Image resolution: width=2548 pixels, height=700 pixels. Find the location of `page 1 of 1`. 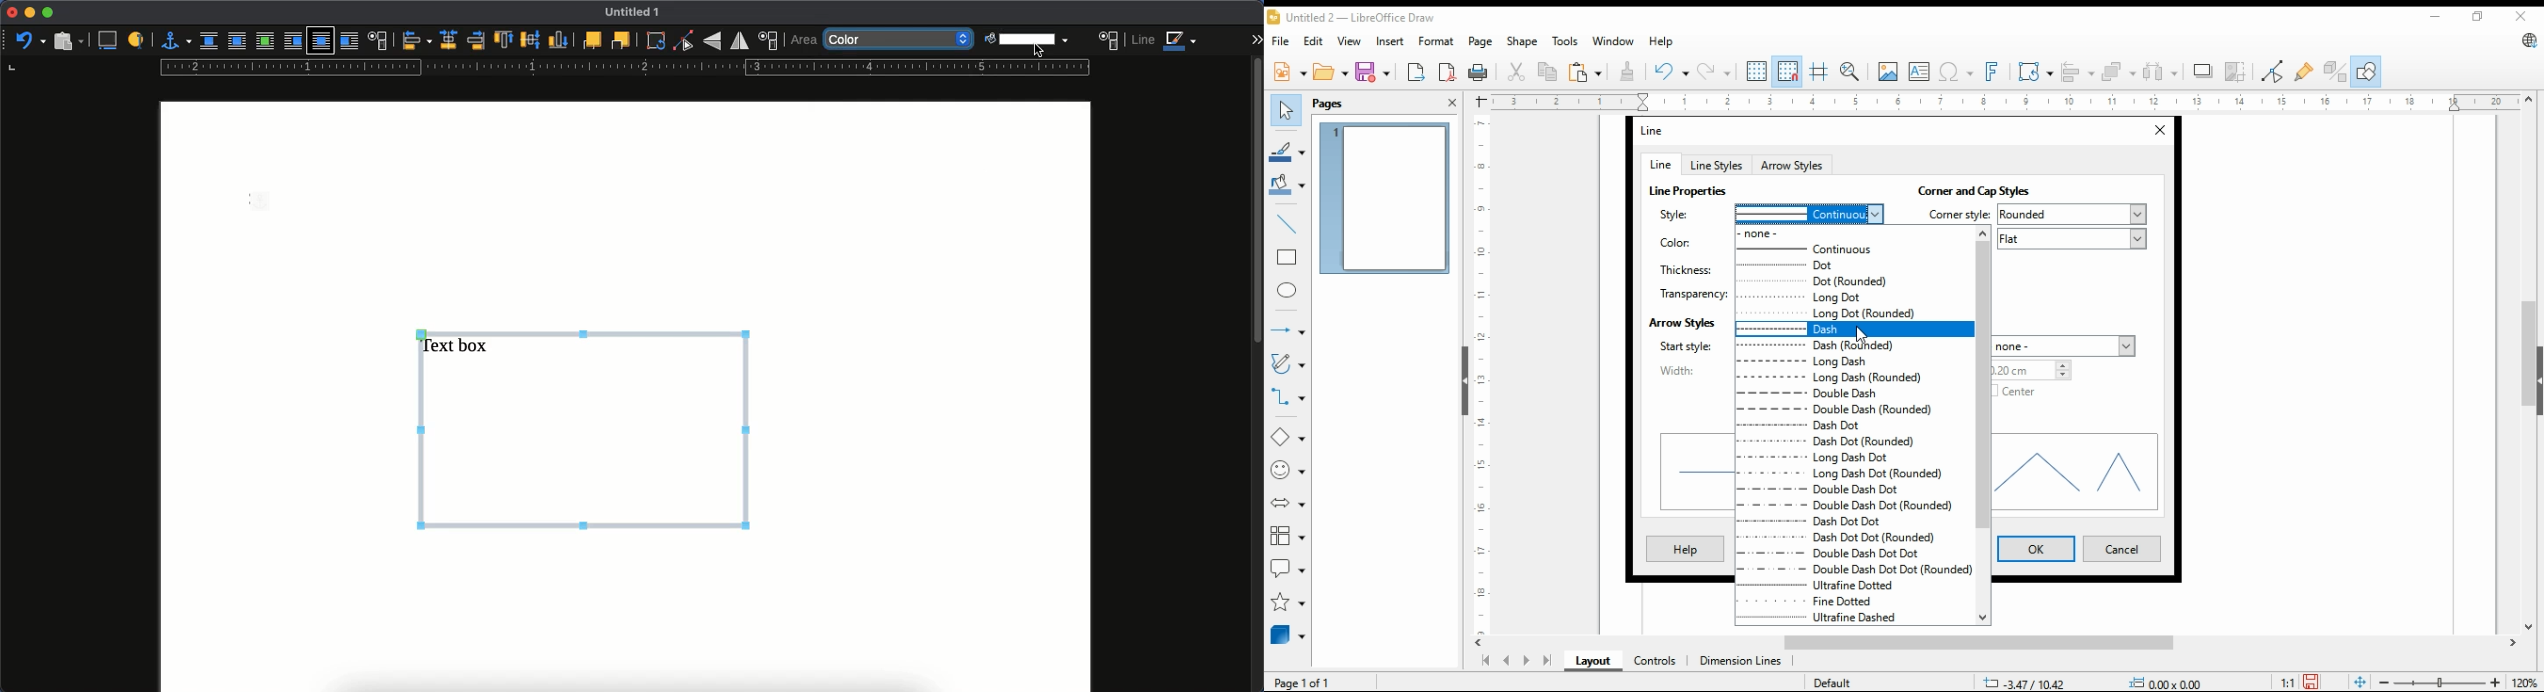

page 1 of 1 is located at coordinates (1304, 682).